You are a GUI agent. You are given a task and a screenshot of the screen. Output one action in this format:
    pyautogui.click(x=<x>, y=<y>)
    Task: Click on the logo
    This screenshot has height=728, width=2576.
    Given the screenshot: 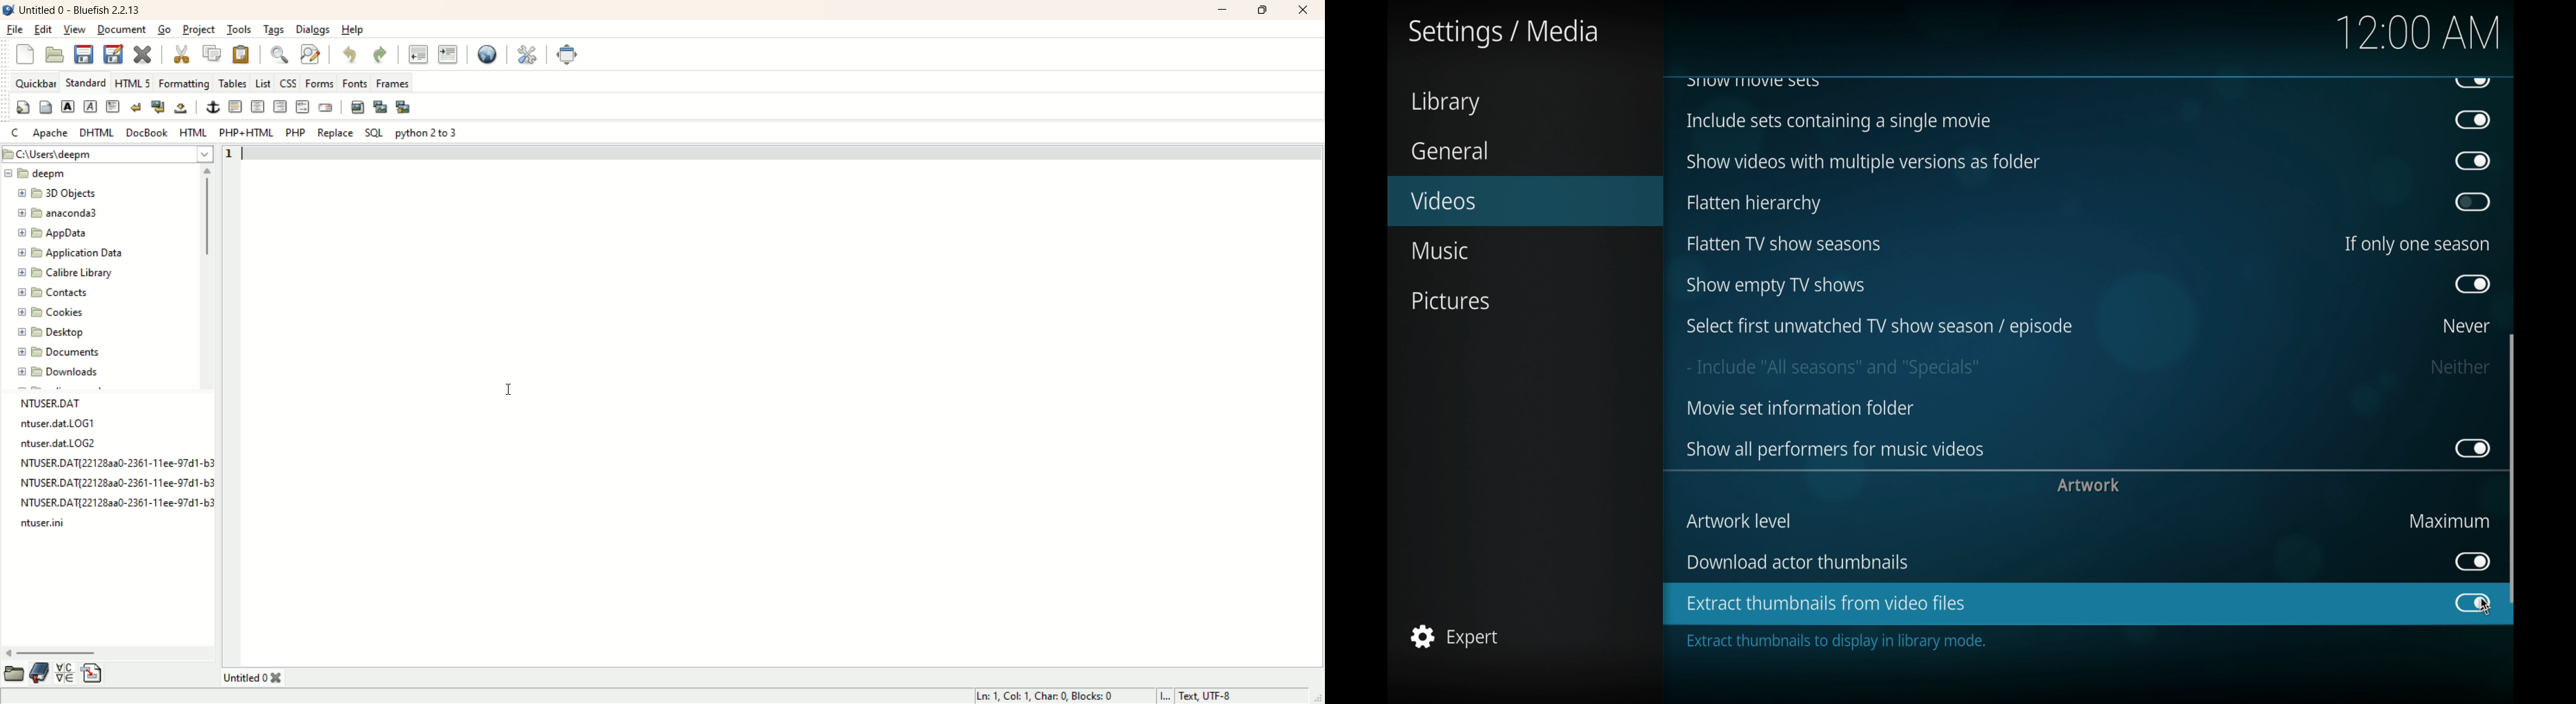 What is the action you would take?
    pyautogui.click(x=8, y=10)
    